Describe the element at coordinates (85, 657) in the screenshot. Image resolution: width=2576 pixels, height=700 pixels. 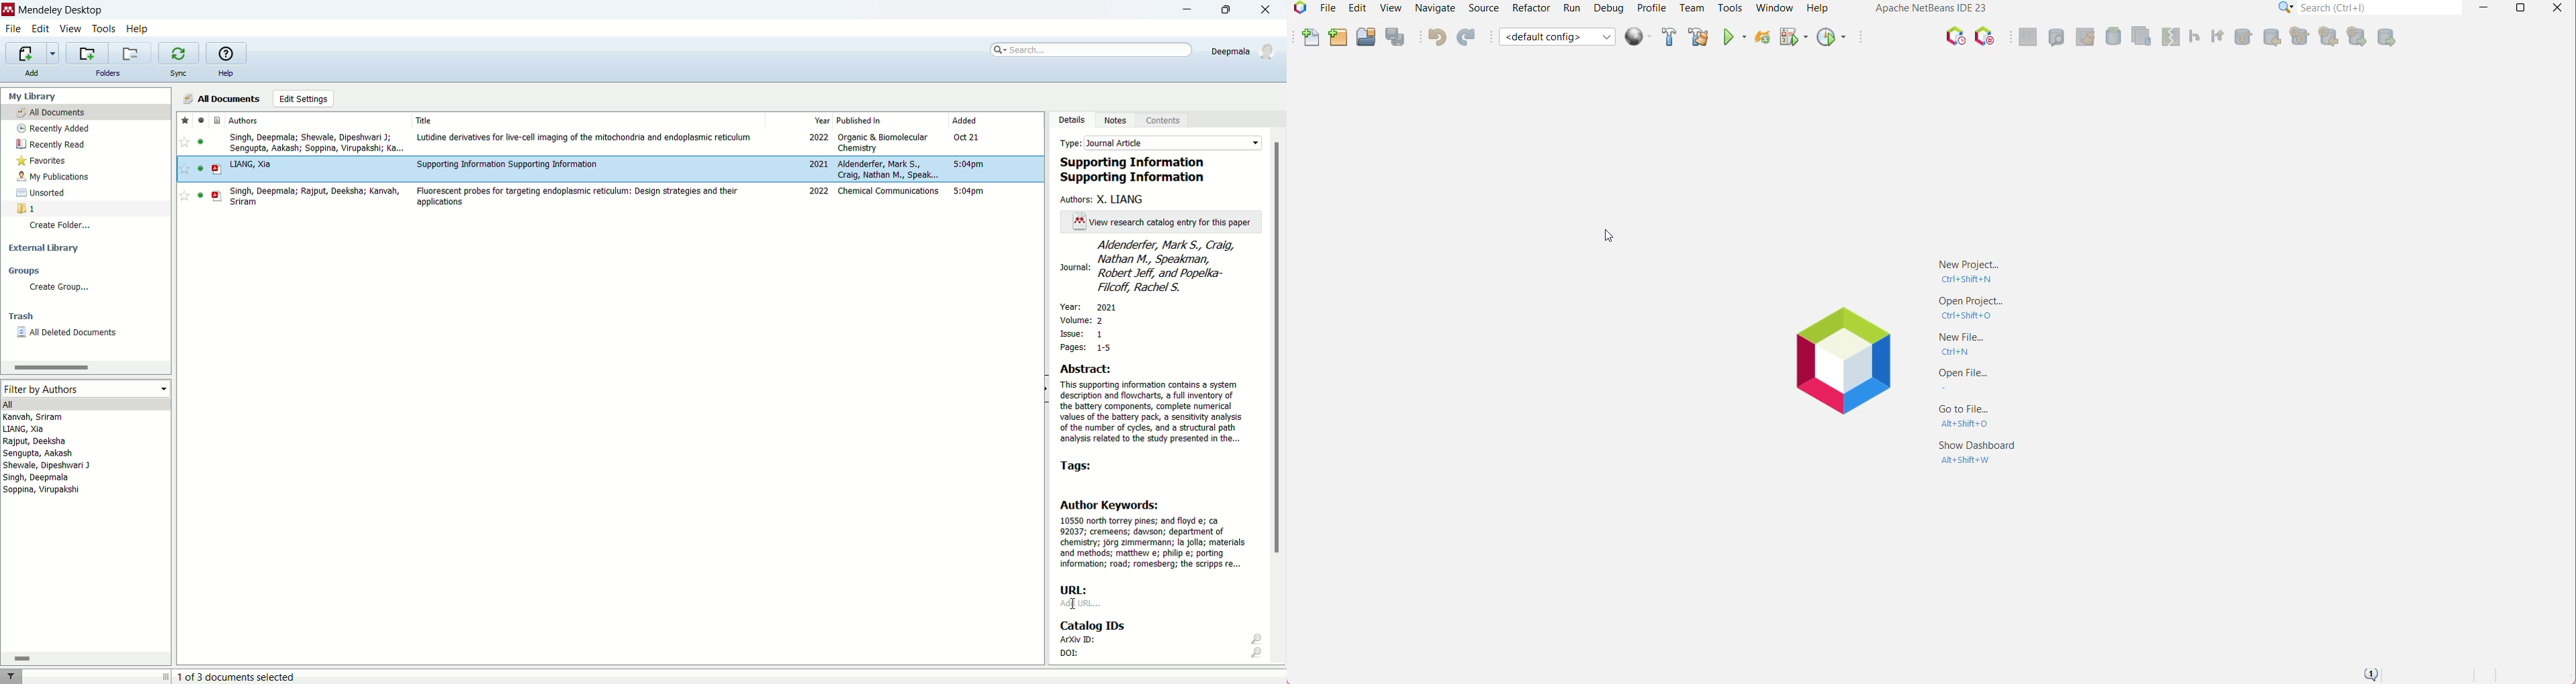
I see `horizontal scroll bar` at that location.